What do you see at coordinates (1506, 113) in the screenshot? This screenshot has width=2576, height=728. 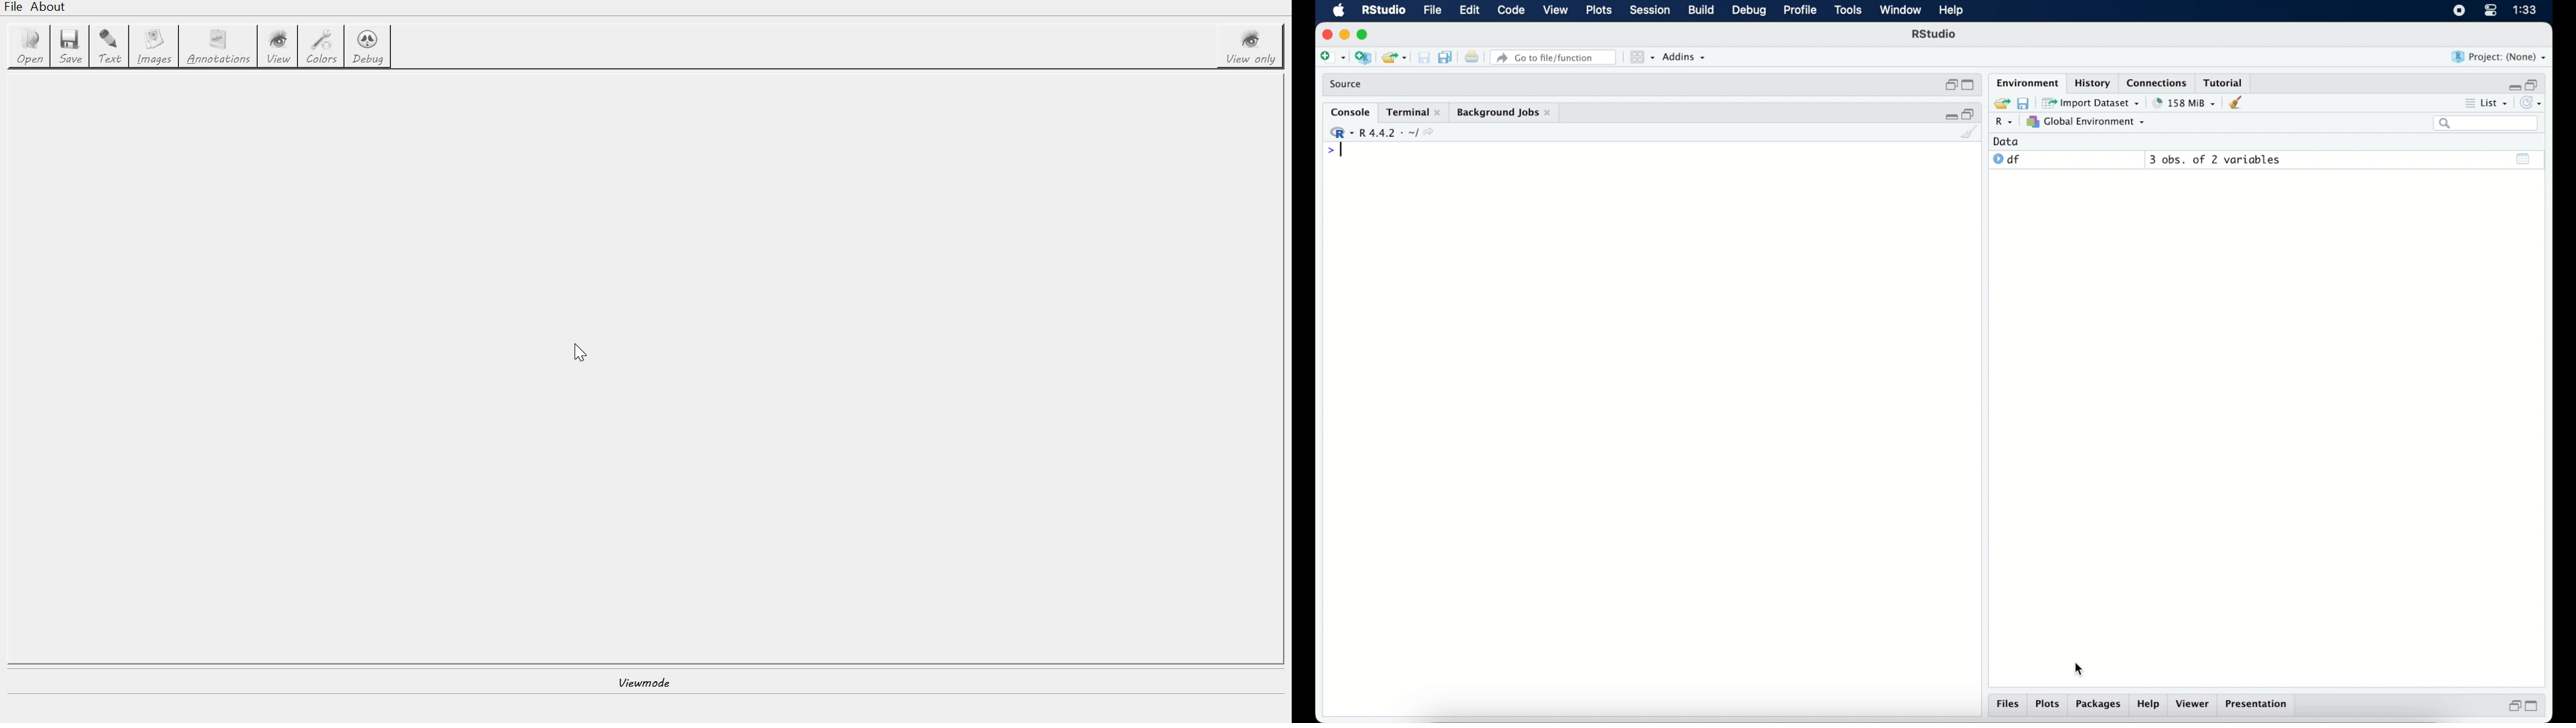 I see `background jobs` at bounding box center [1506, 113].